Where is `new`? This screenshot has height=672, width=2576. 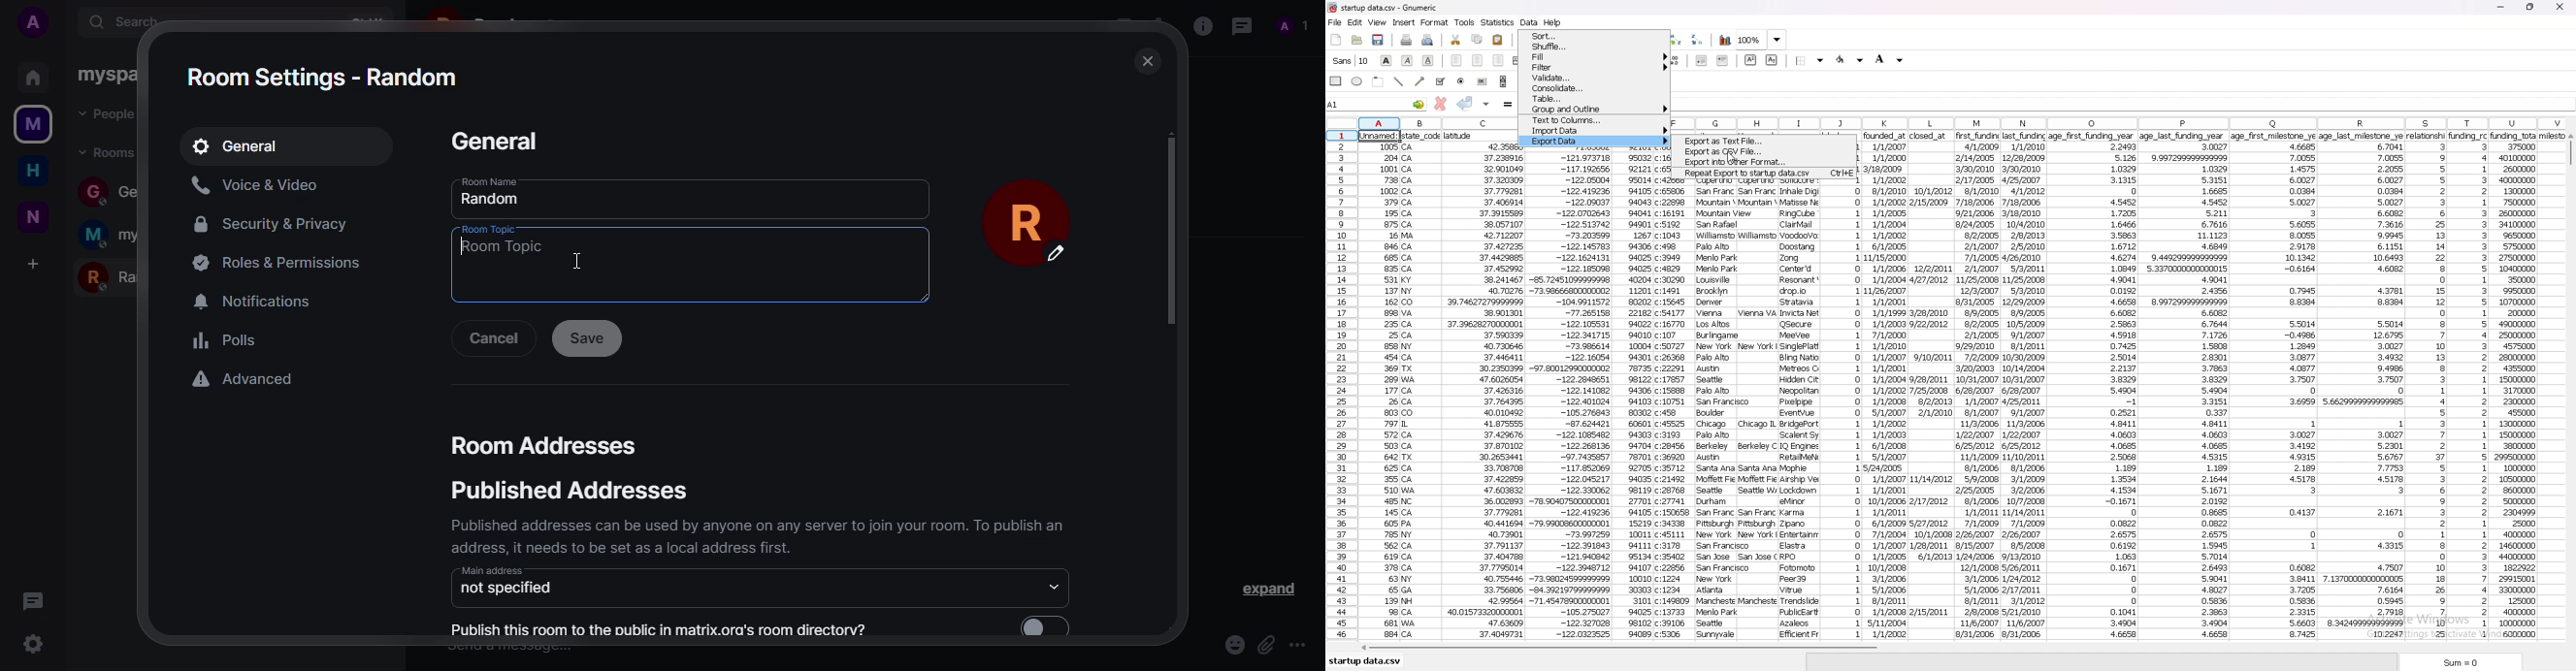 new is located at coordinates (32, 218).